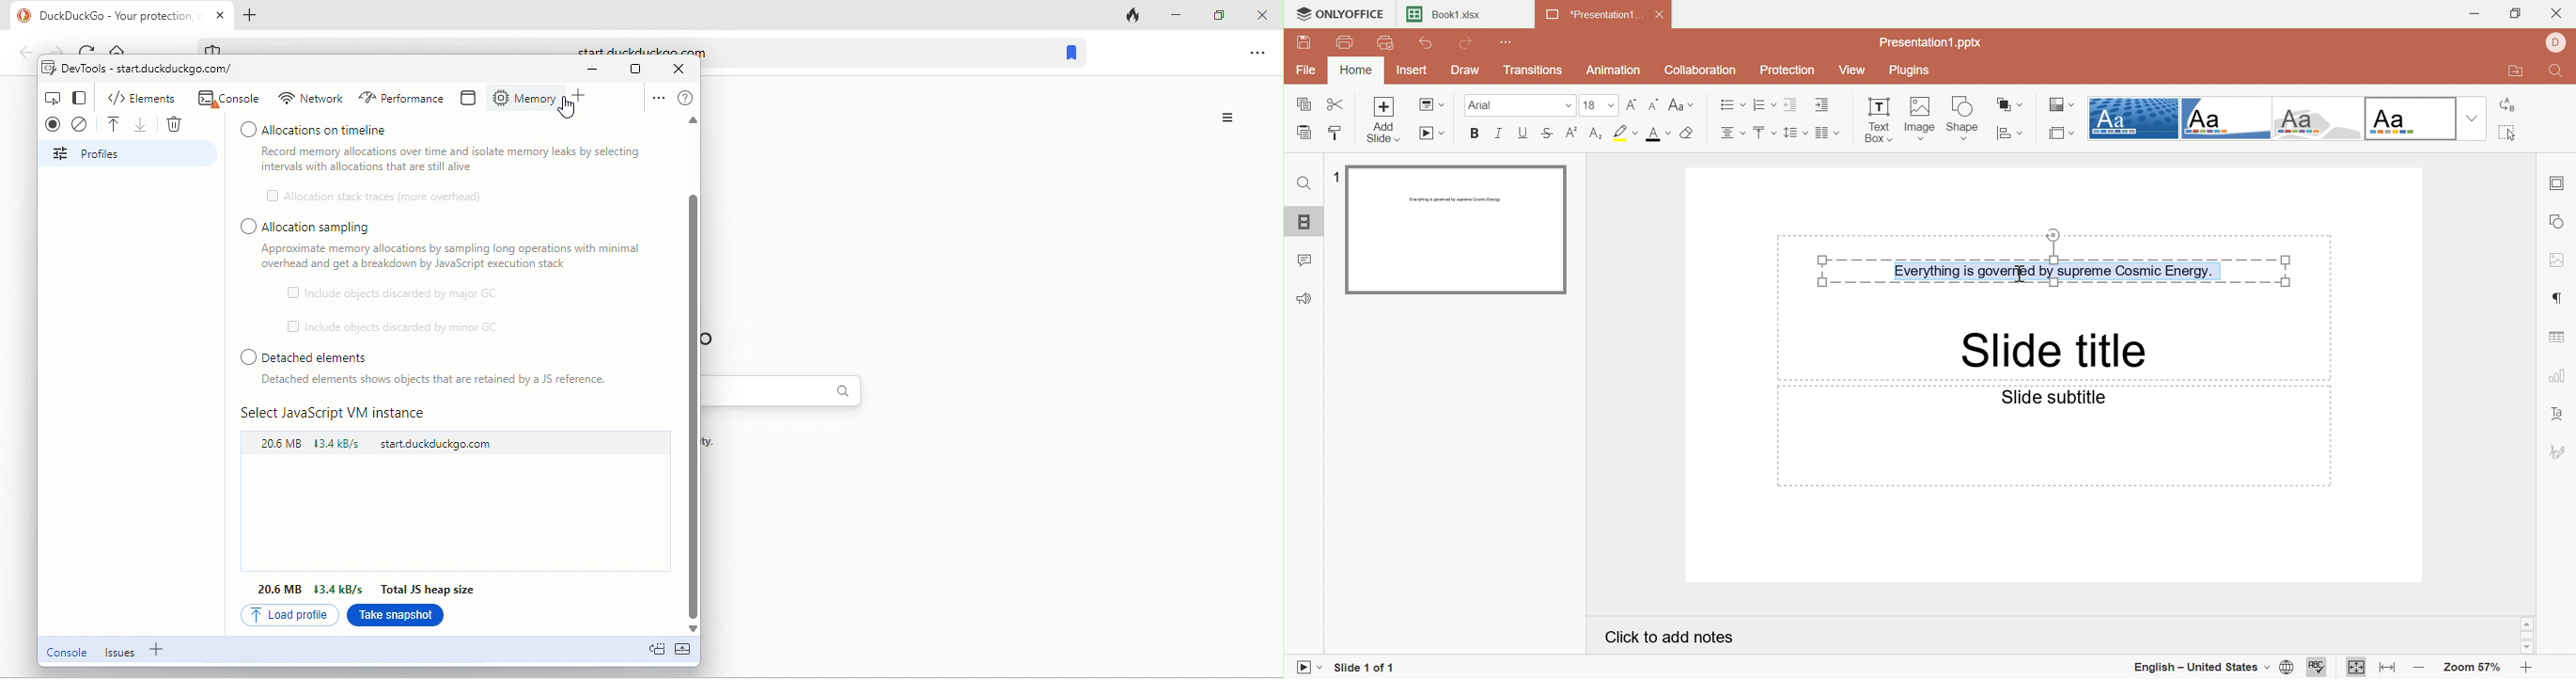 The image size is (2576, 700). I want to click on Slide subtitle, so click(2046, 396).